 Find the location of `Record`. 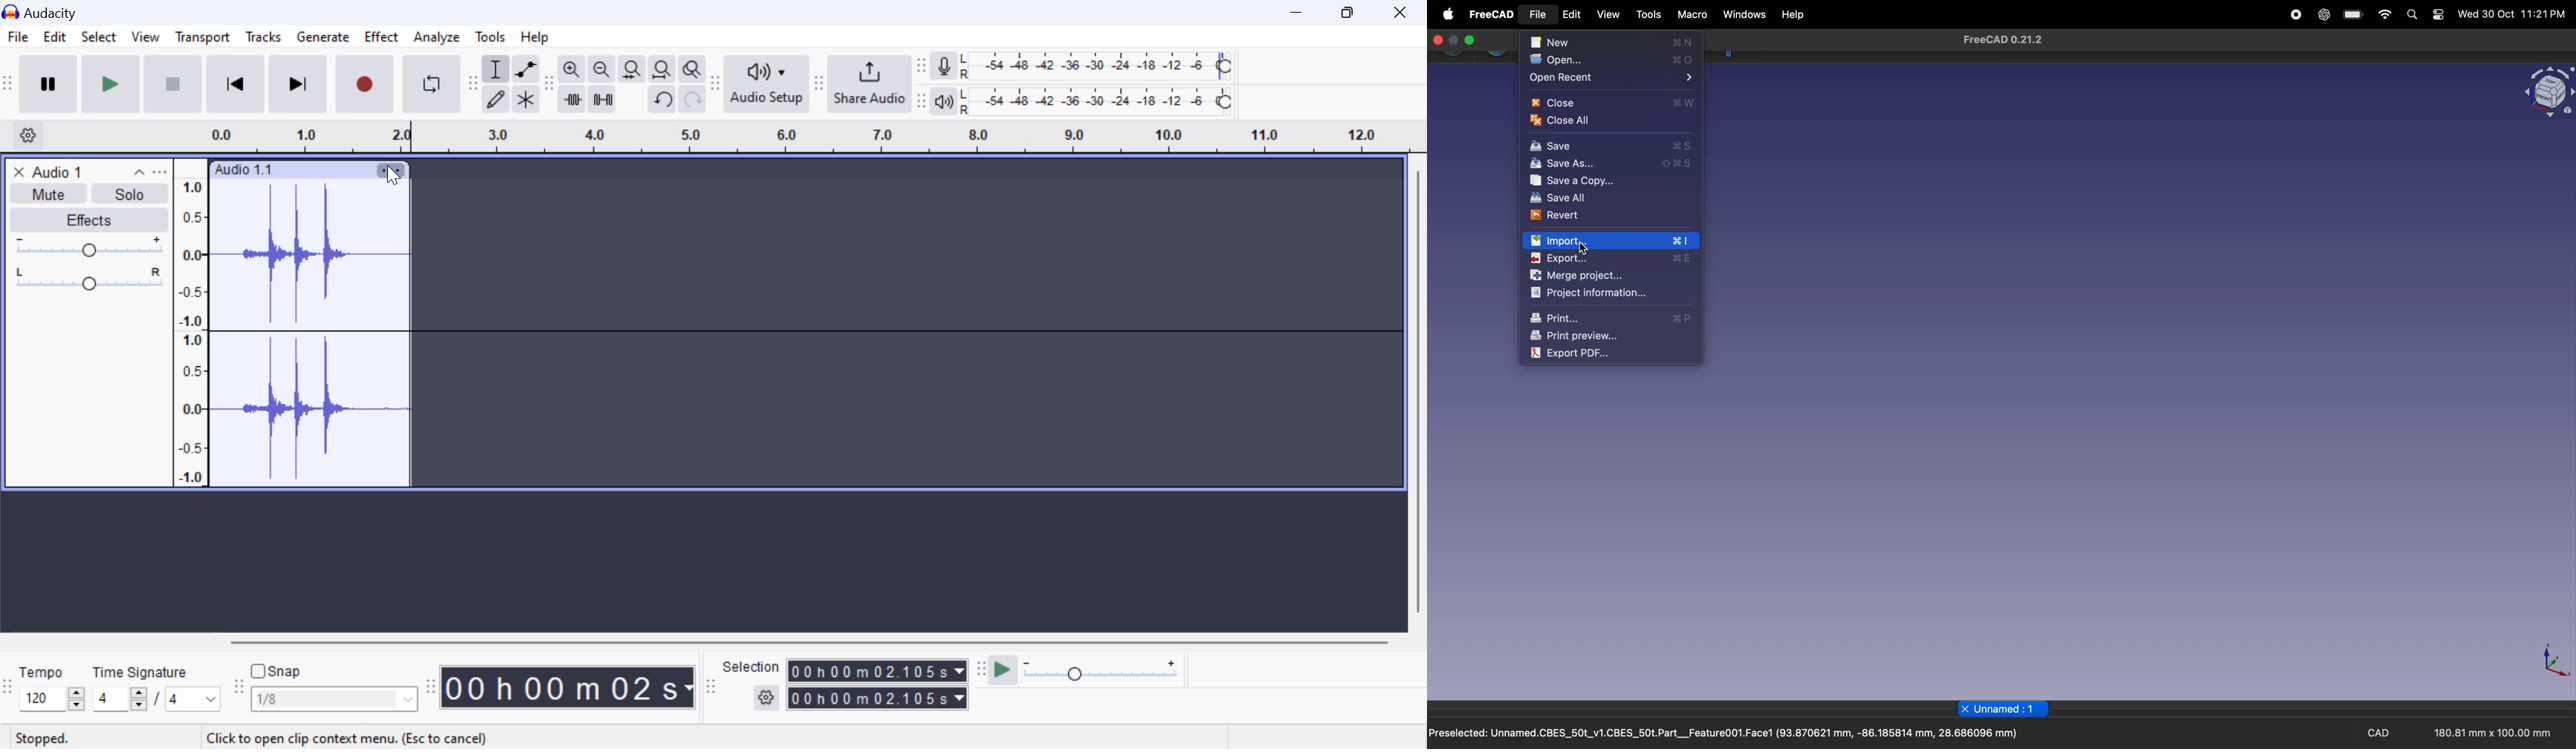

Record is located at coordinates (362, 85).